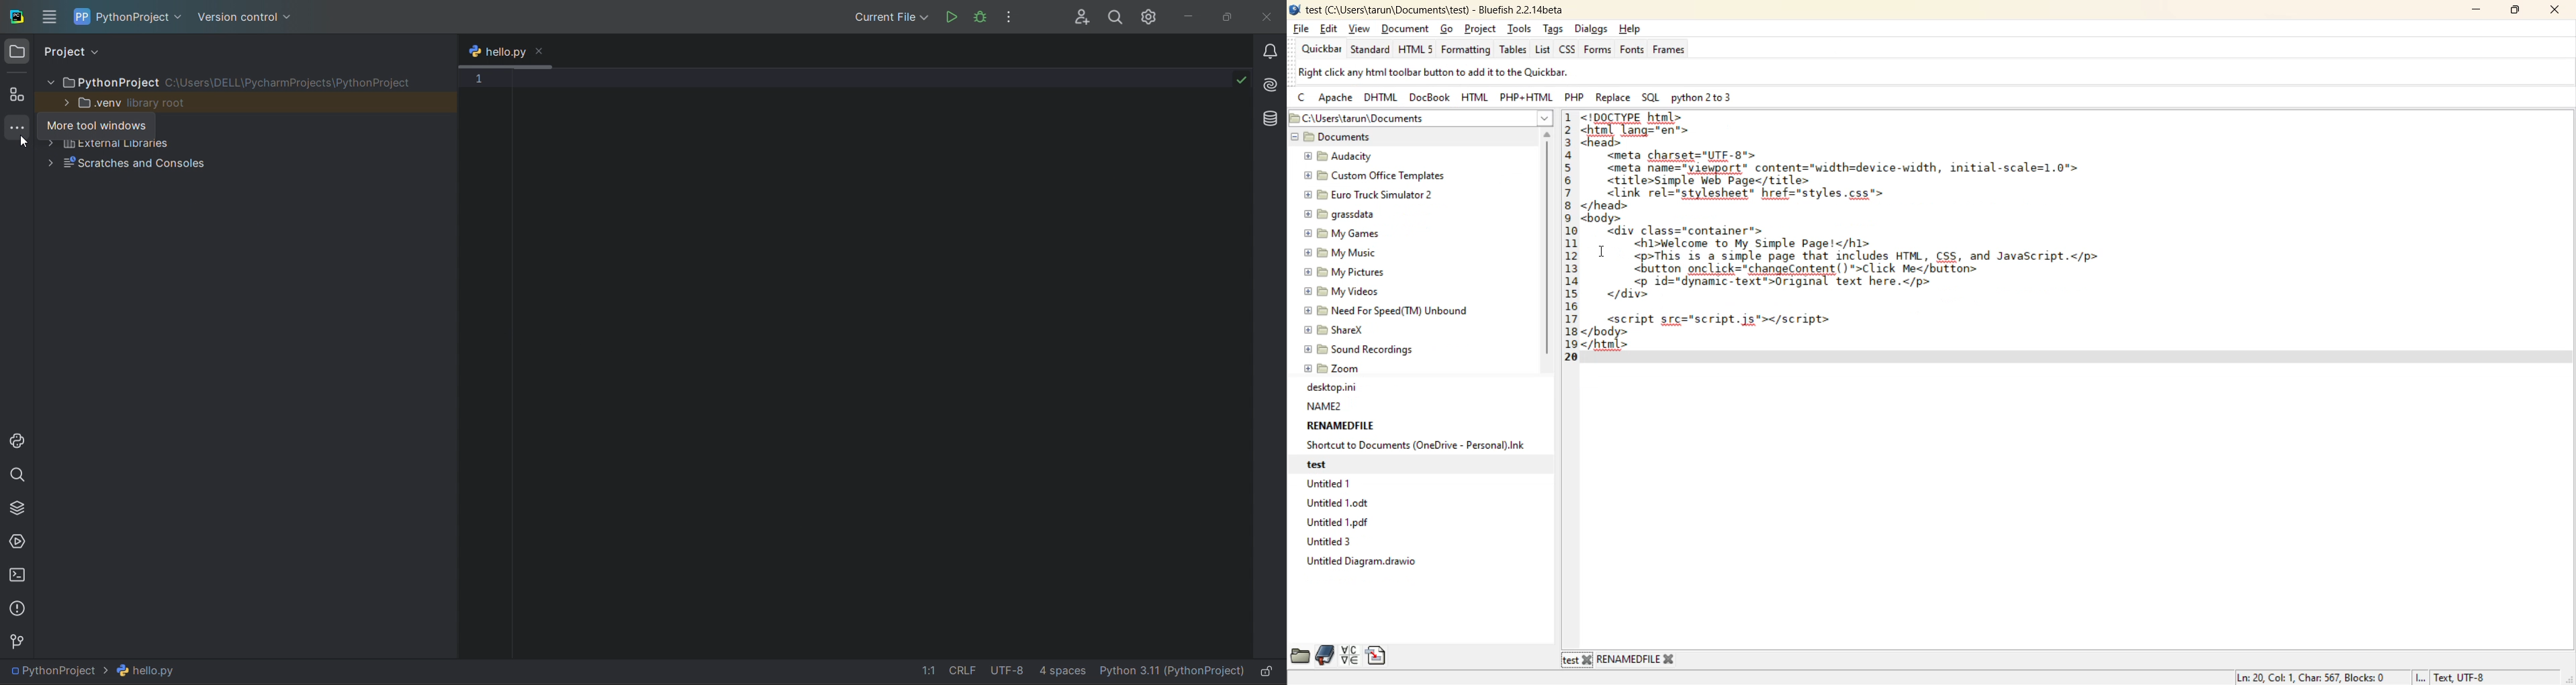  What do you see at coordinates (1271, 52) in the screenshot?
I see `notifications` at bounding box center [1271, 52].